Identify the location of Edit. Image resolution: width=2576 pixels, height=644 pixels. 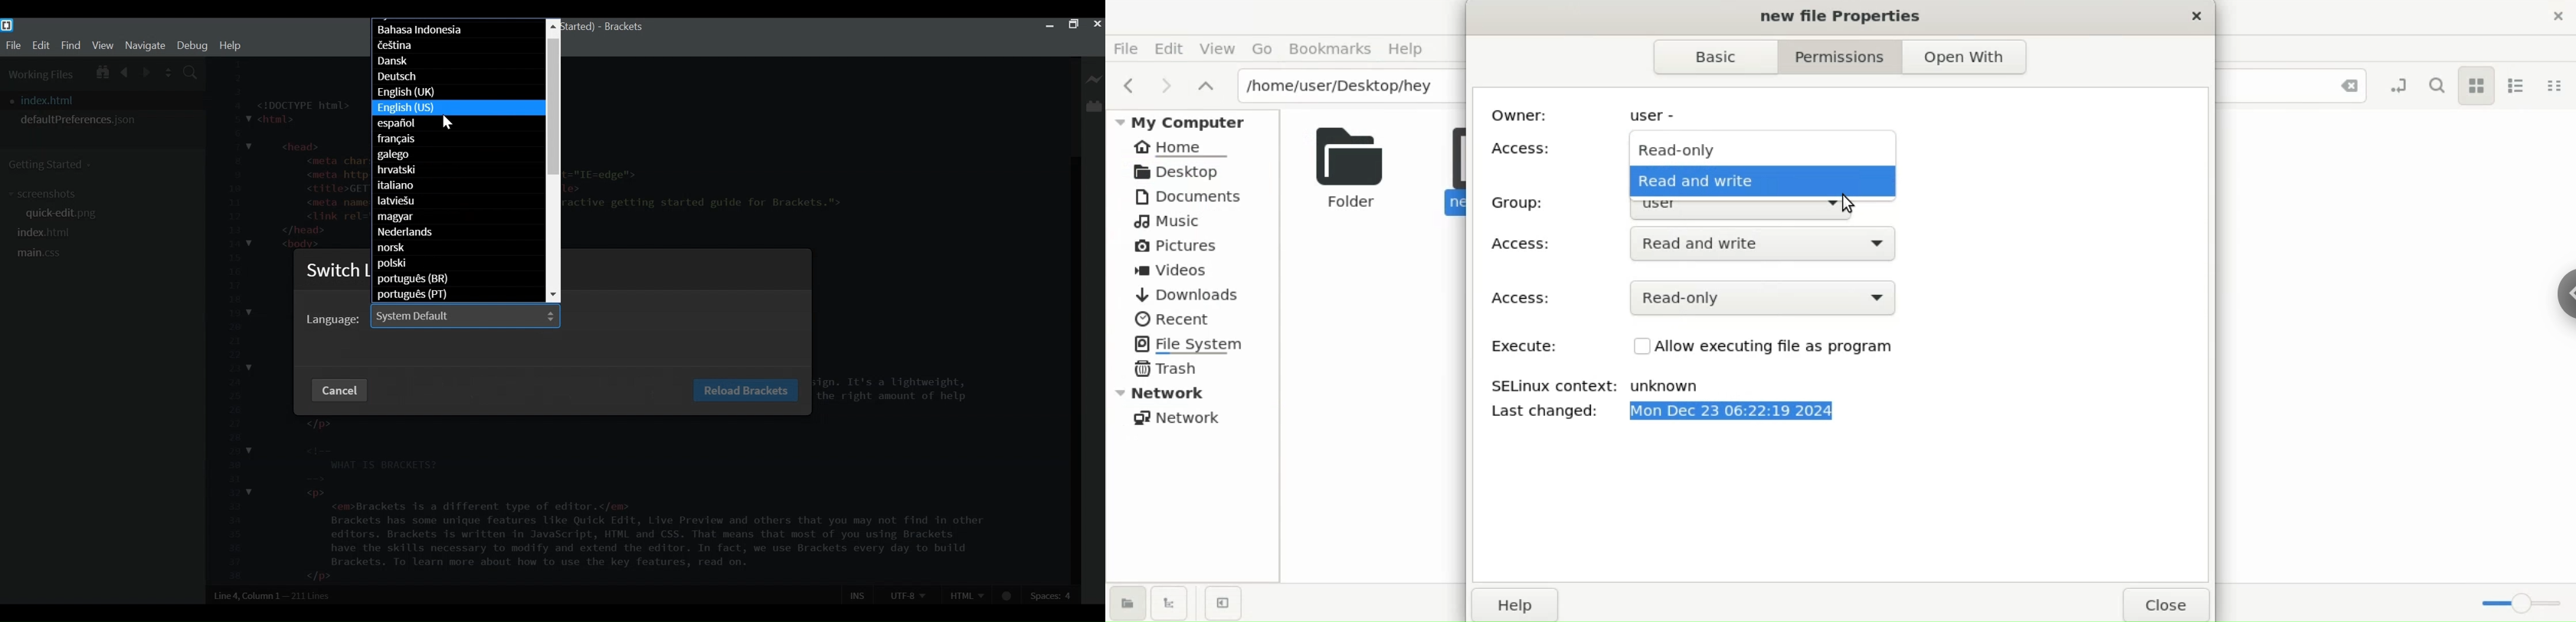
(40, 45).